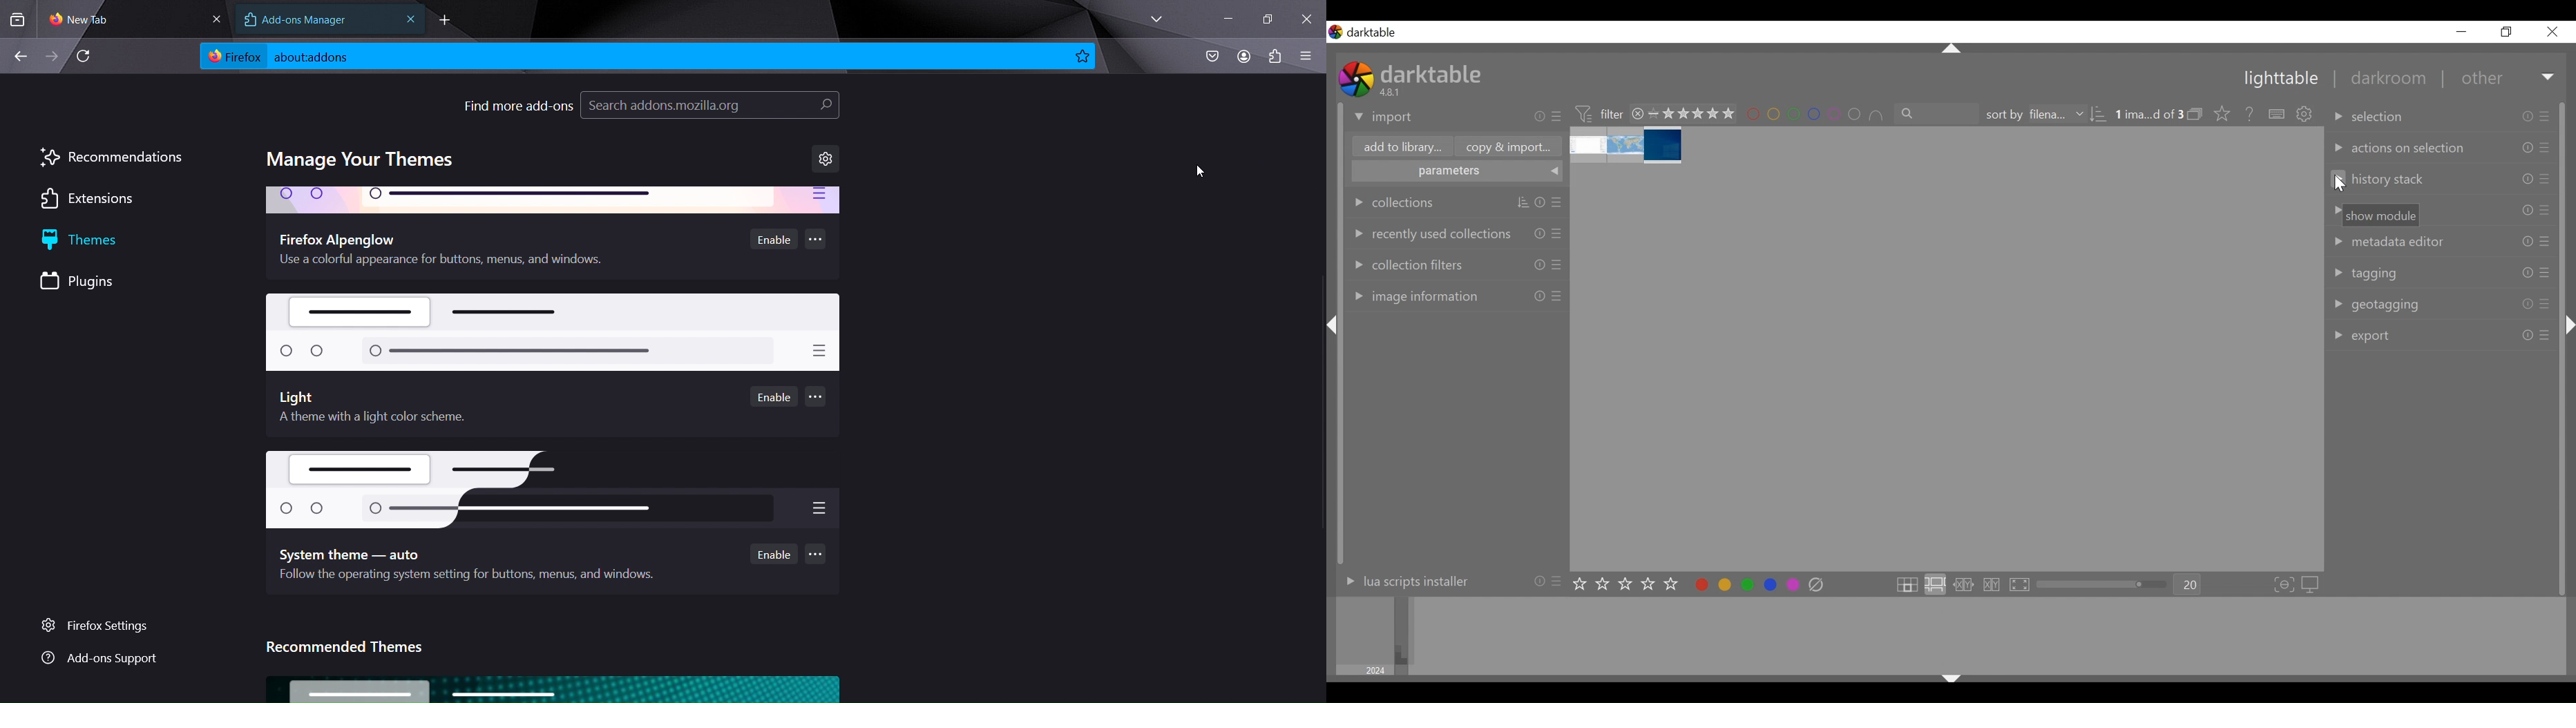 This screenshot has width=2576, height=728. Describe the element at coordinates (1953, 49) in the screenshot. I see `Collapse ` at that location.